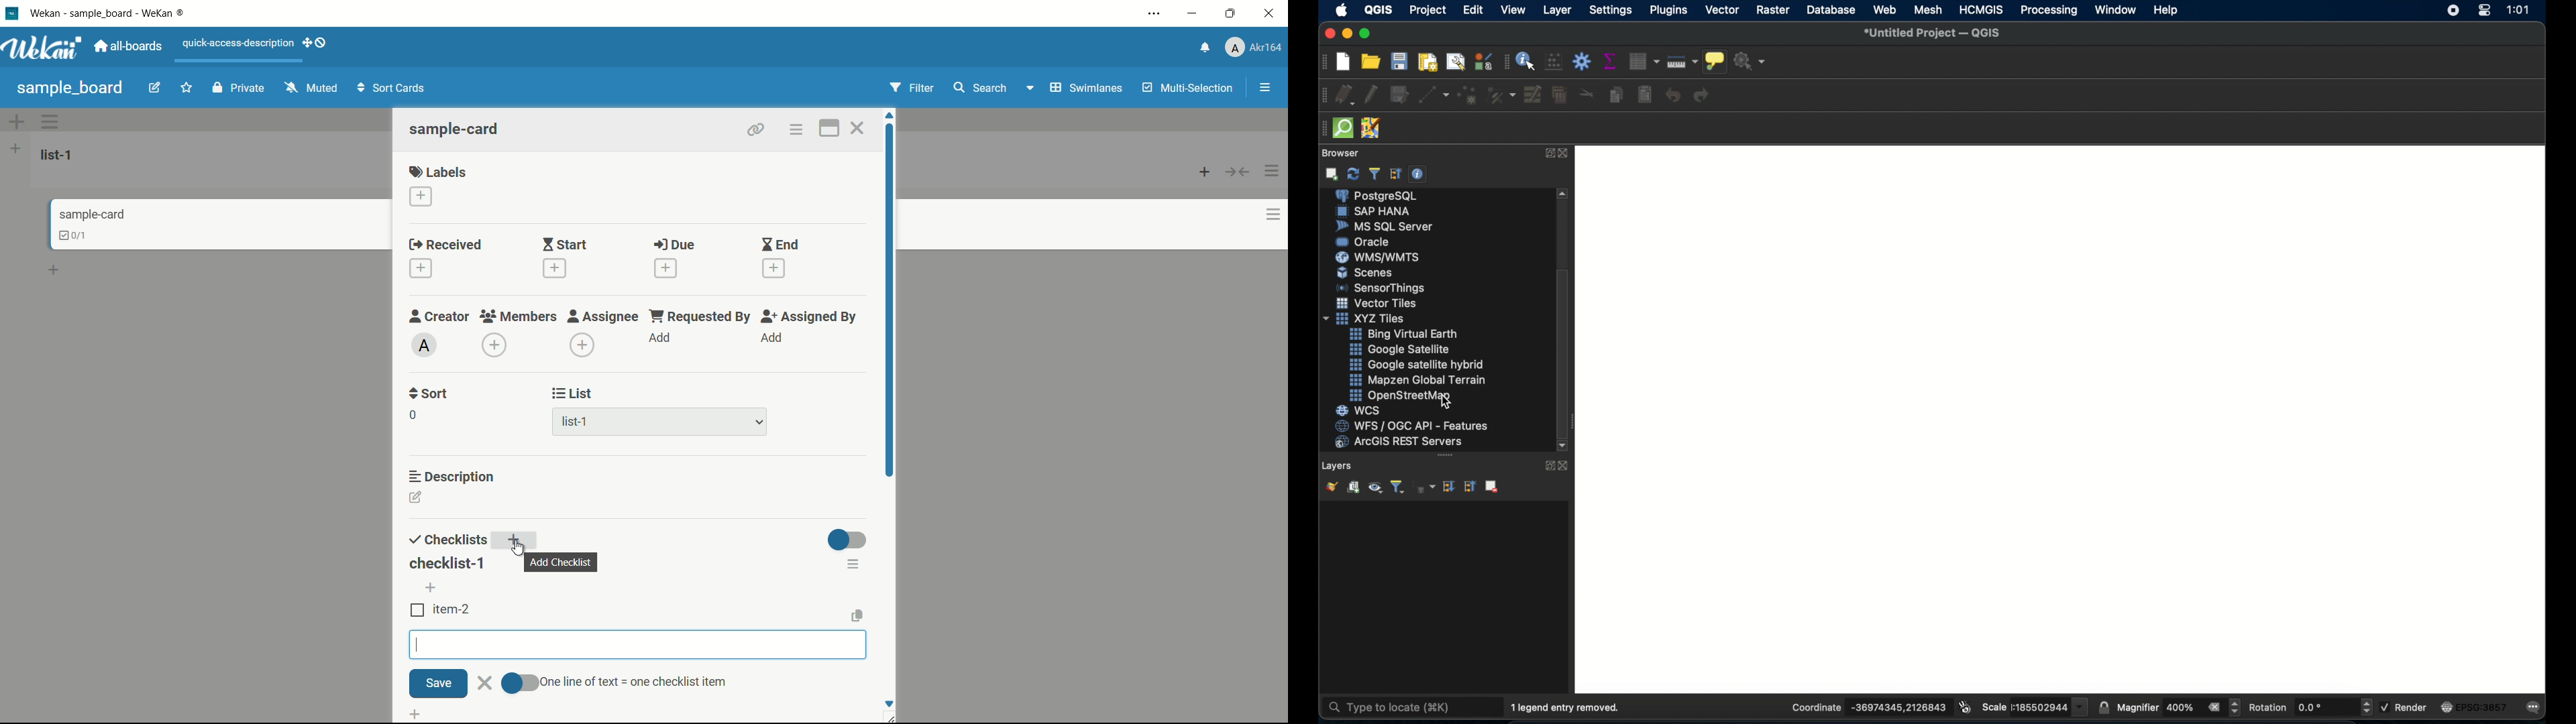 Image resolution: width=2576 pixels, height=728 pixels. What do you see at coordinates (665, 268) in the screenshot?
I see `add date` at bounding box center [665, 268].